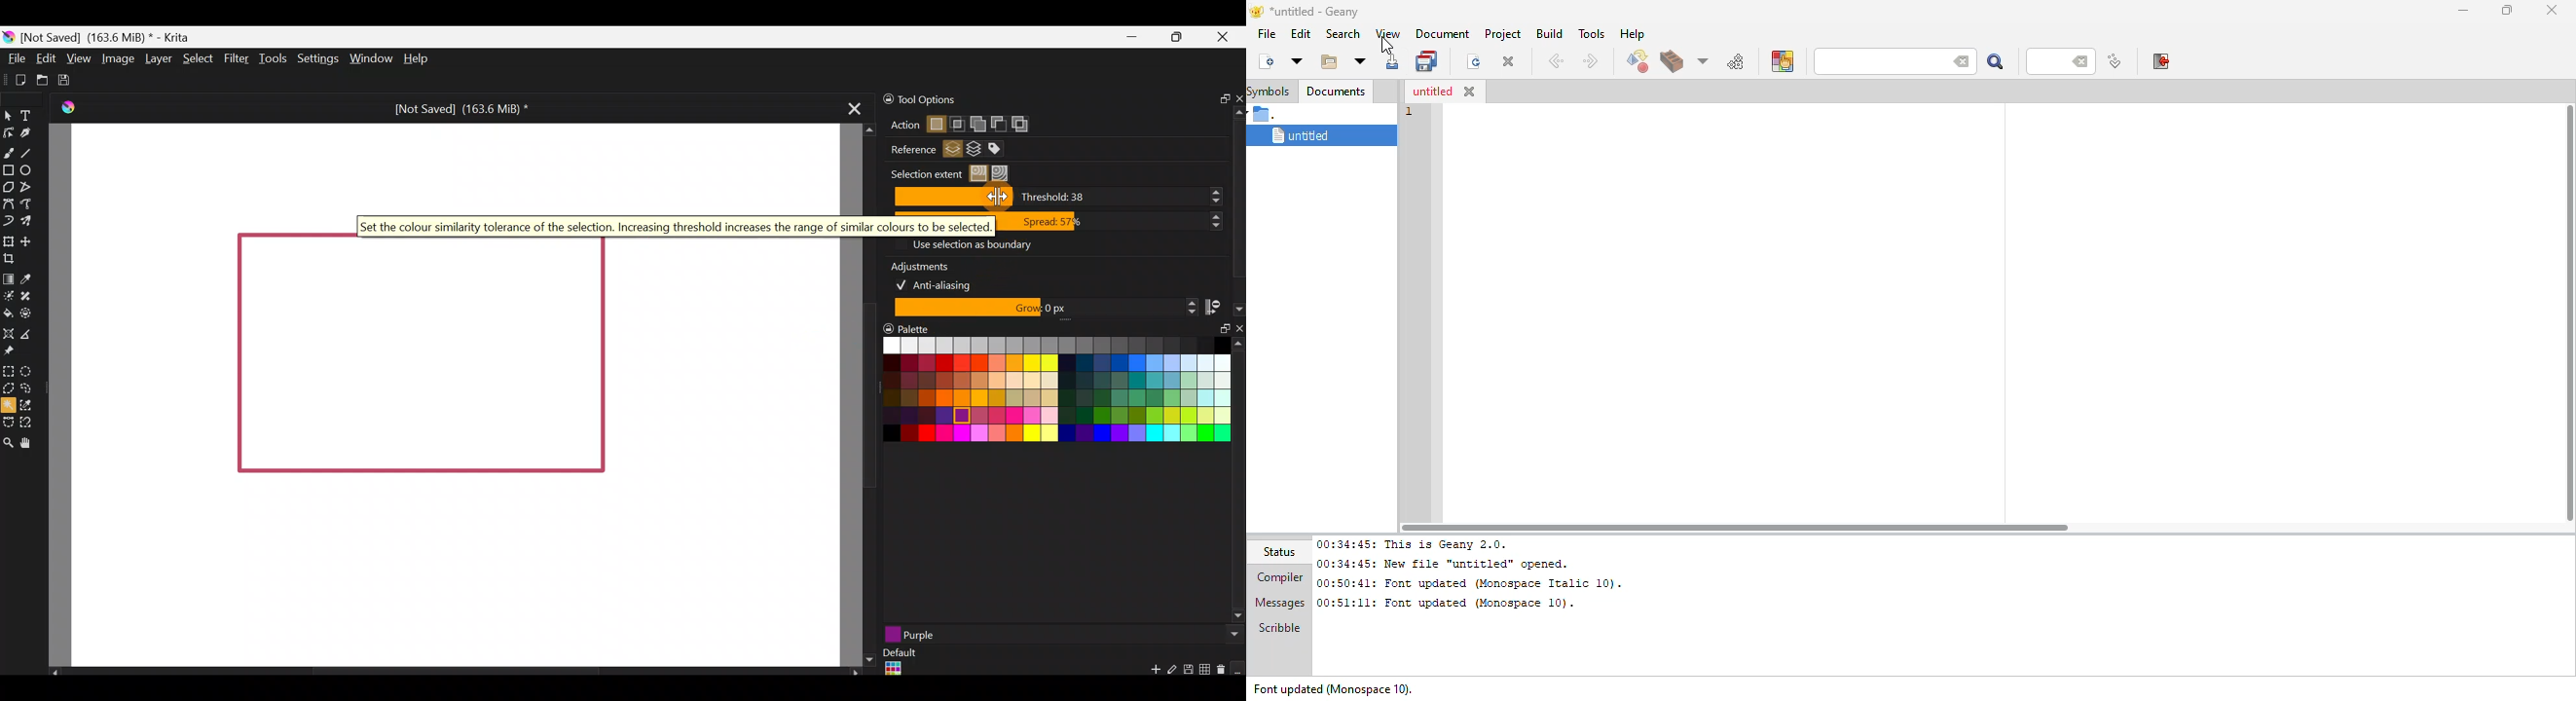 The image size is (2576, 728). I want to click on Settings, so click(315, 56).